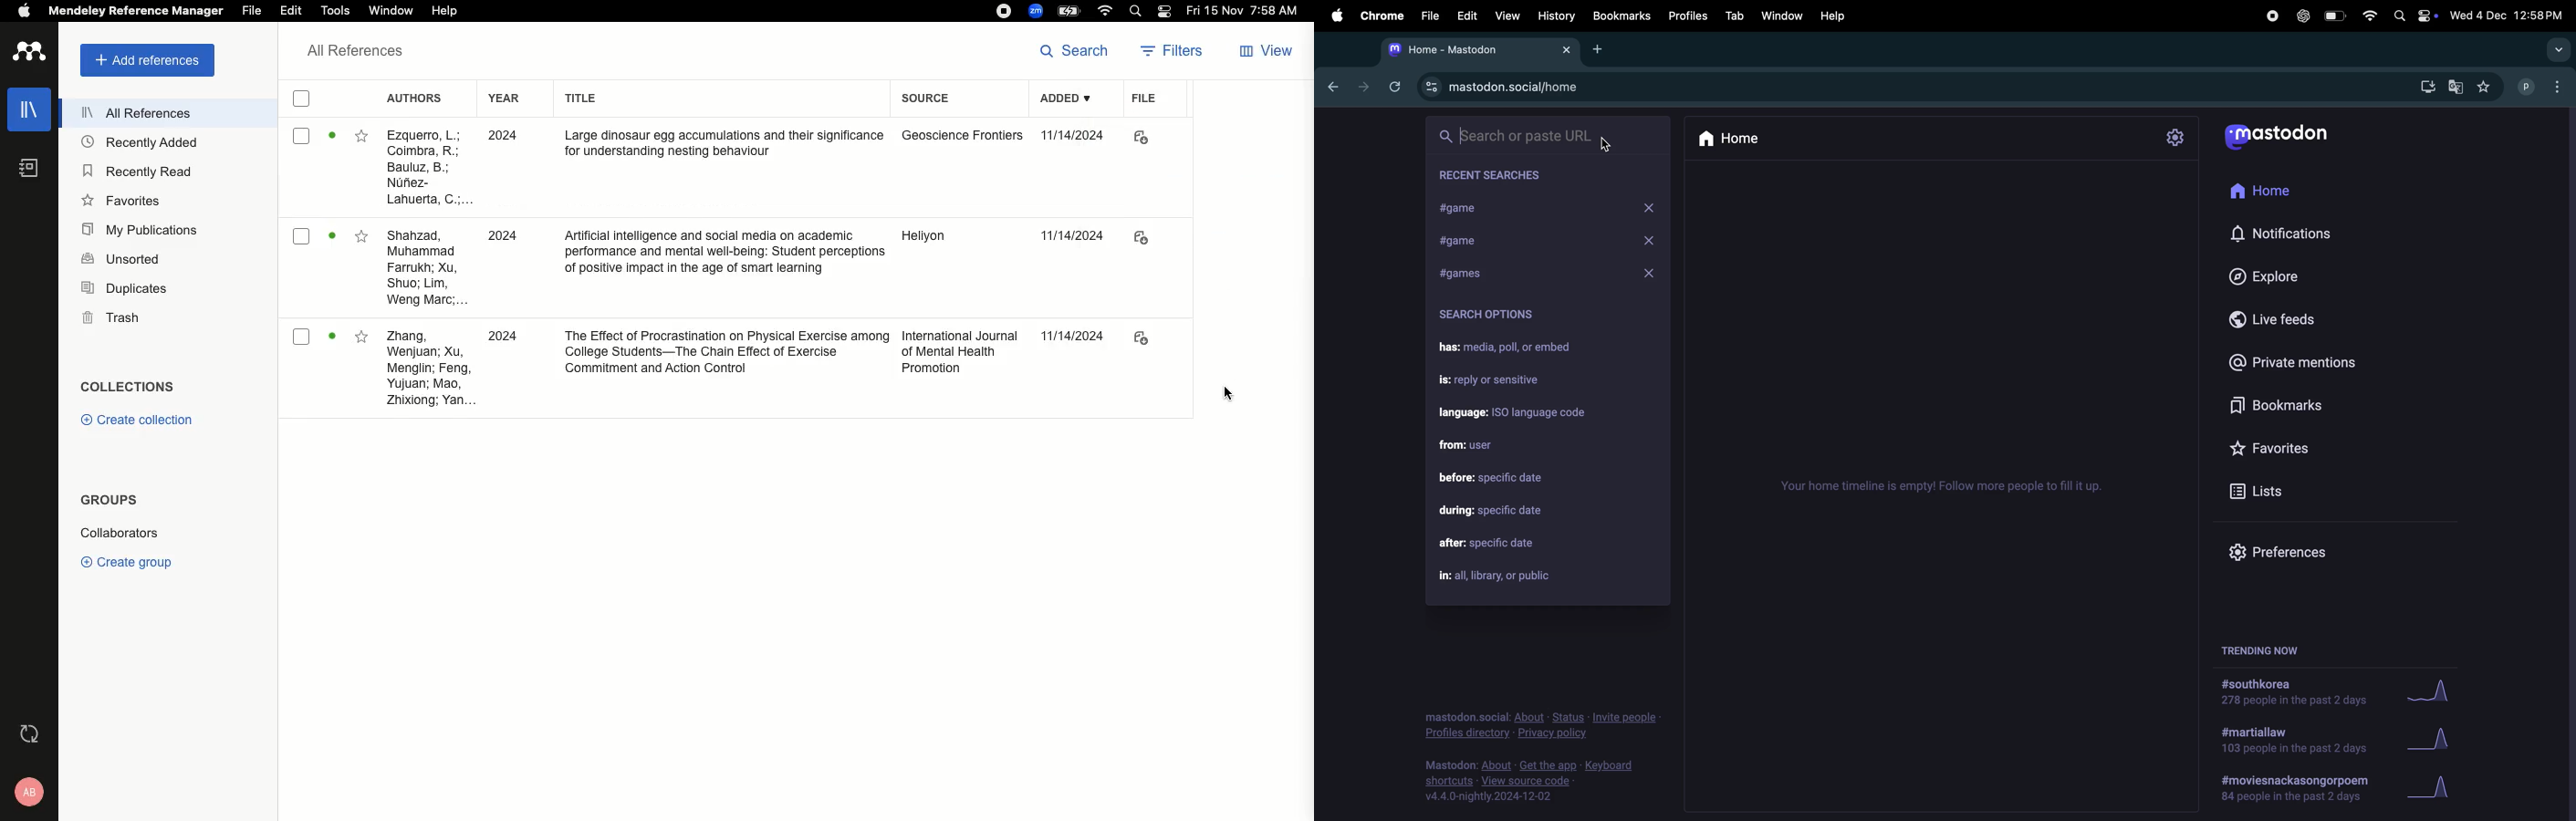 This screenshot has height=840, width=2576. What do you see at coordinates (1608, 143) in the screenshot?
I see `cursor` at bounding box center [1608, 143].